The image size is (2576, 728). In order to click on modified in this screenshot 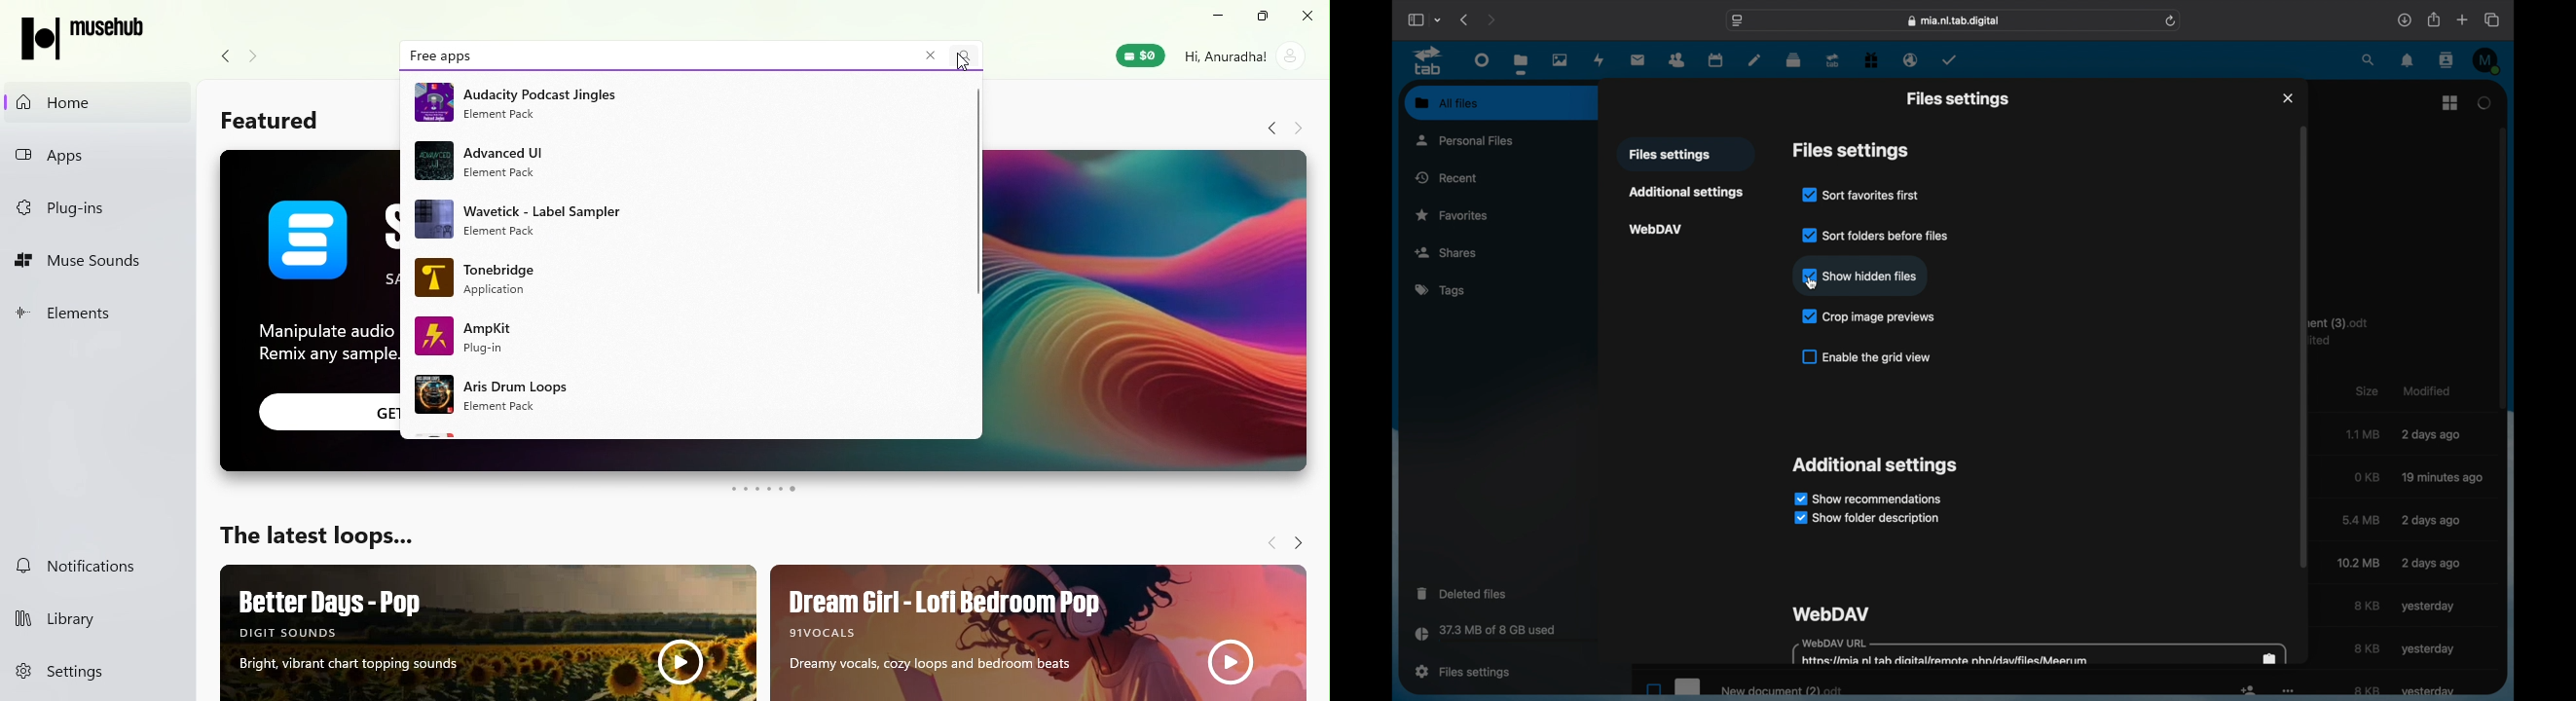, I will do `click(2431, 520)`.